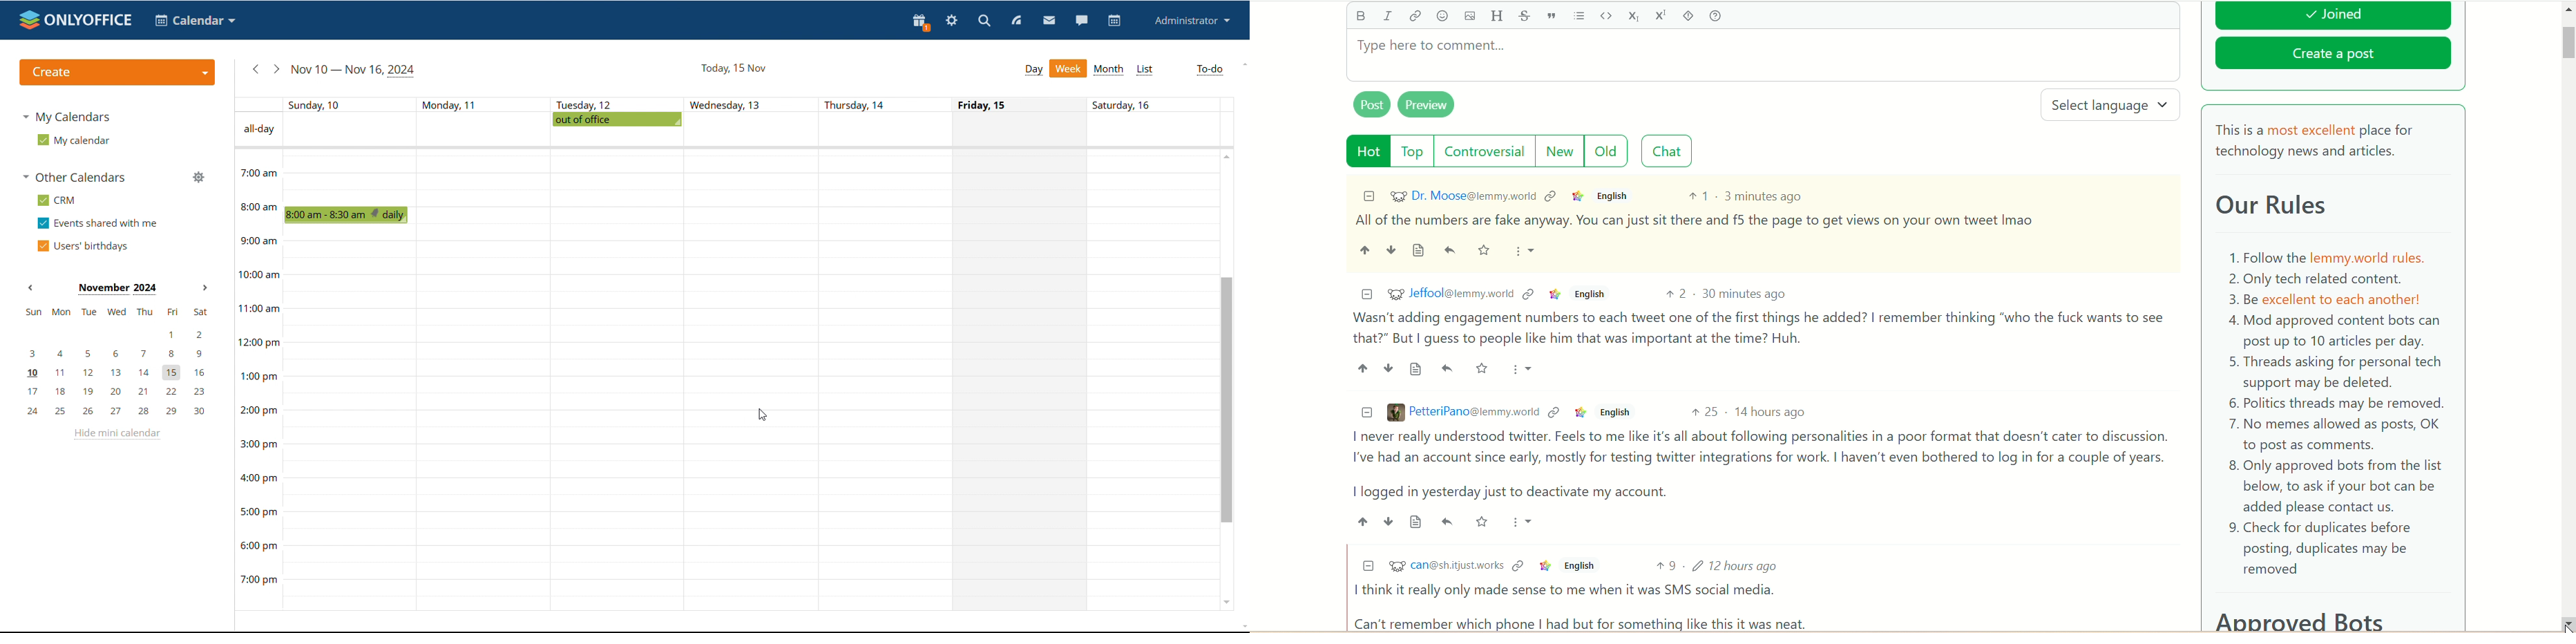 This screenshot has height=644, width=2576. What do you see at coordinates (1486, 251) in the screenshot?
I see `Starred` at bounding box center [1486, 251].